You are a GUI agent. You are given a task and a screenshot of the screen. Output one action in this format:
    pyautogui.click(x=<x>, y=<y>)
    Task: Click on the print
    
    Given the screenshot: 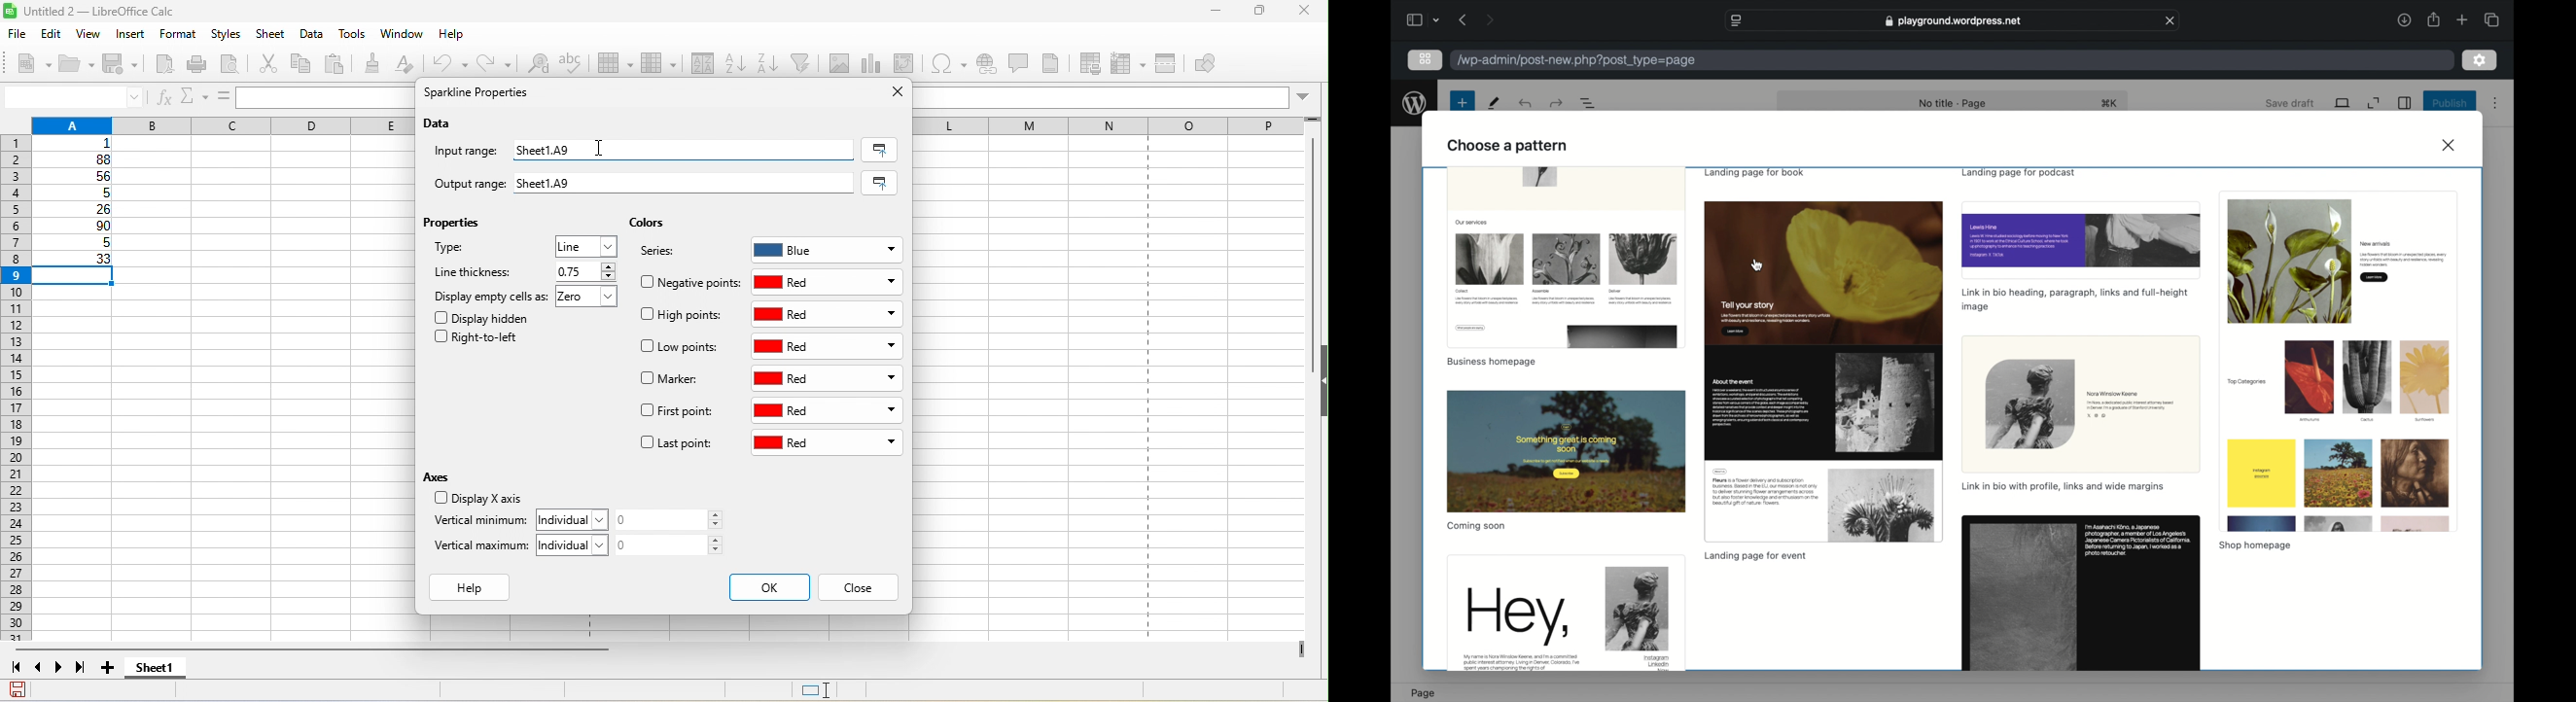 What is the action you would take?
    pyautogui.click(x=201, y=64)
    